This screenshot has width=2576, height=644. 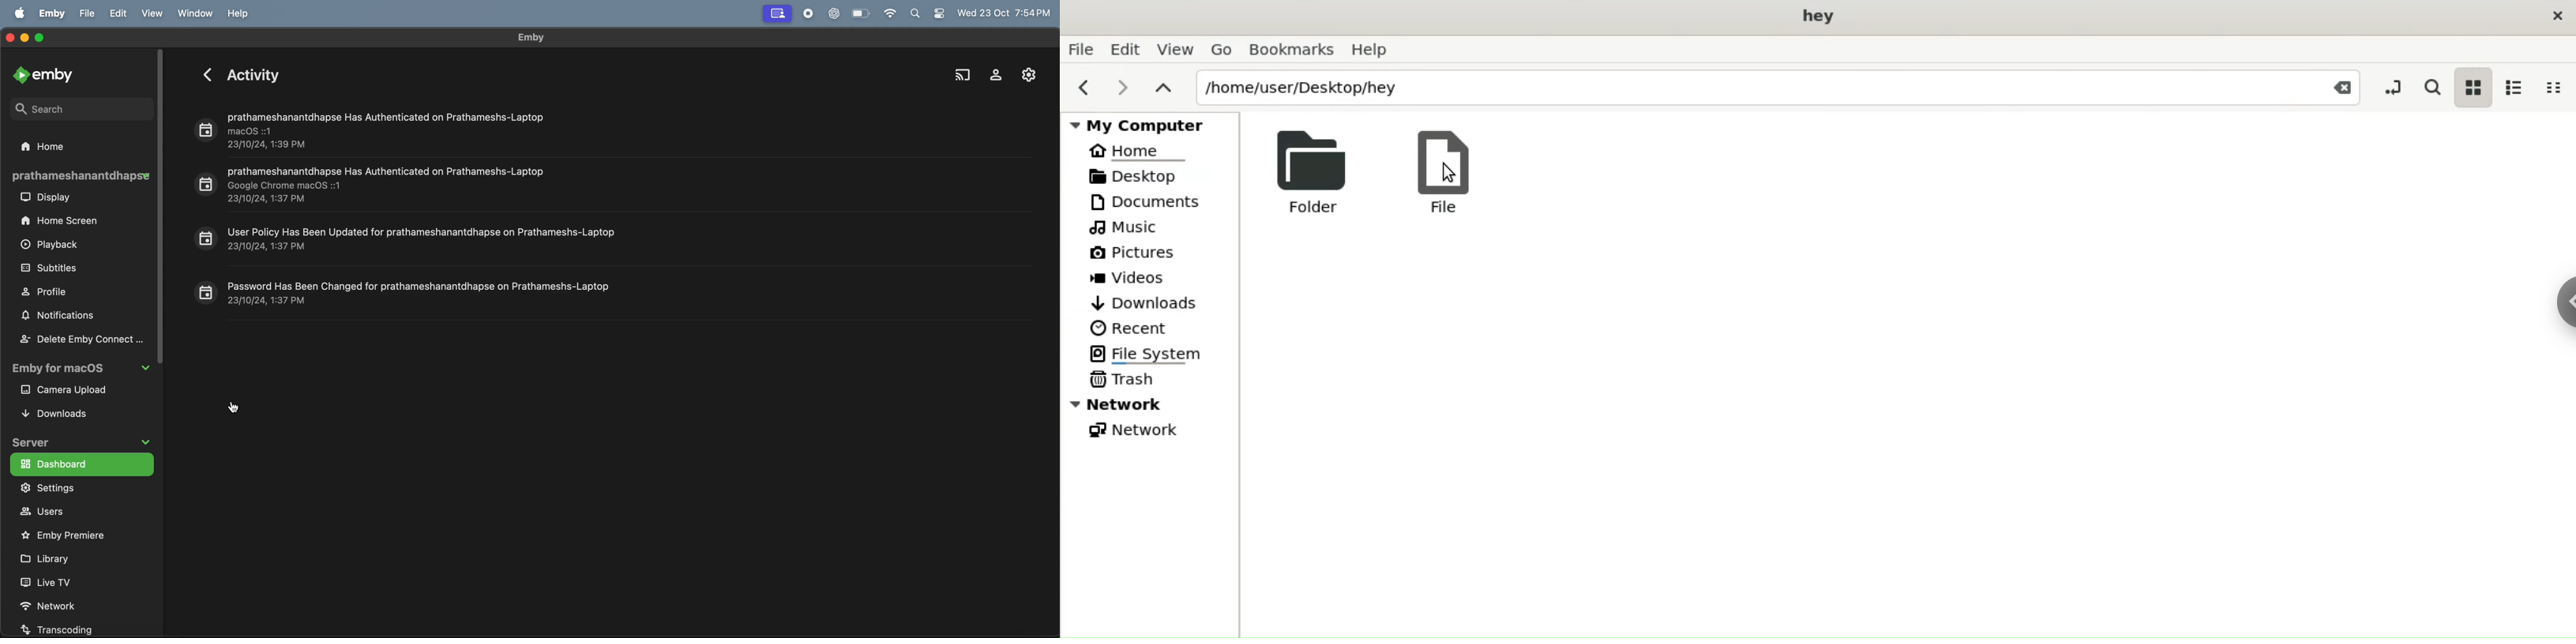 I want to click on wed 23 oct 7:54pm, so click(x=1005, y=12).